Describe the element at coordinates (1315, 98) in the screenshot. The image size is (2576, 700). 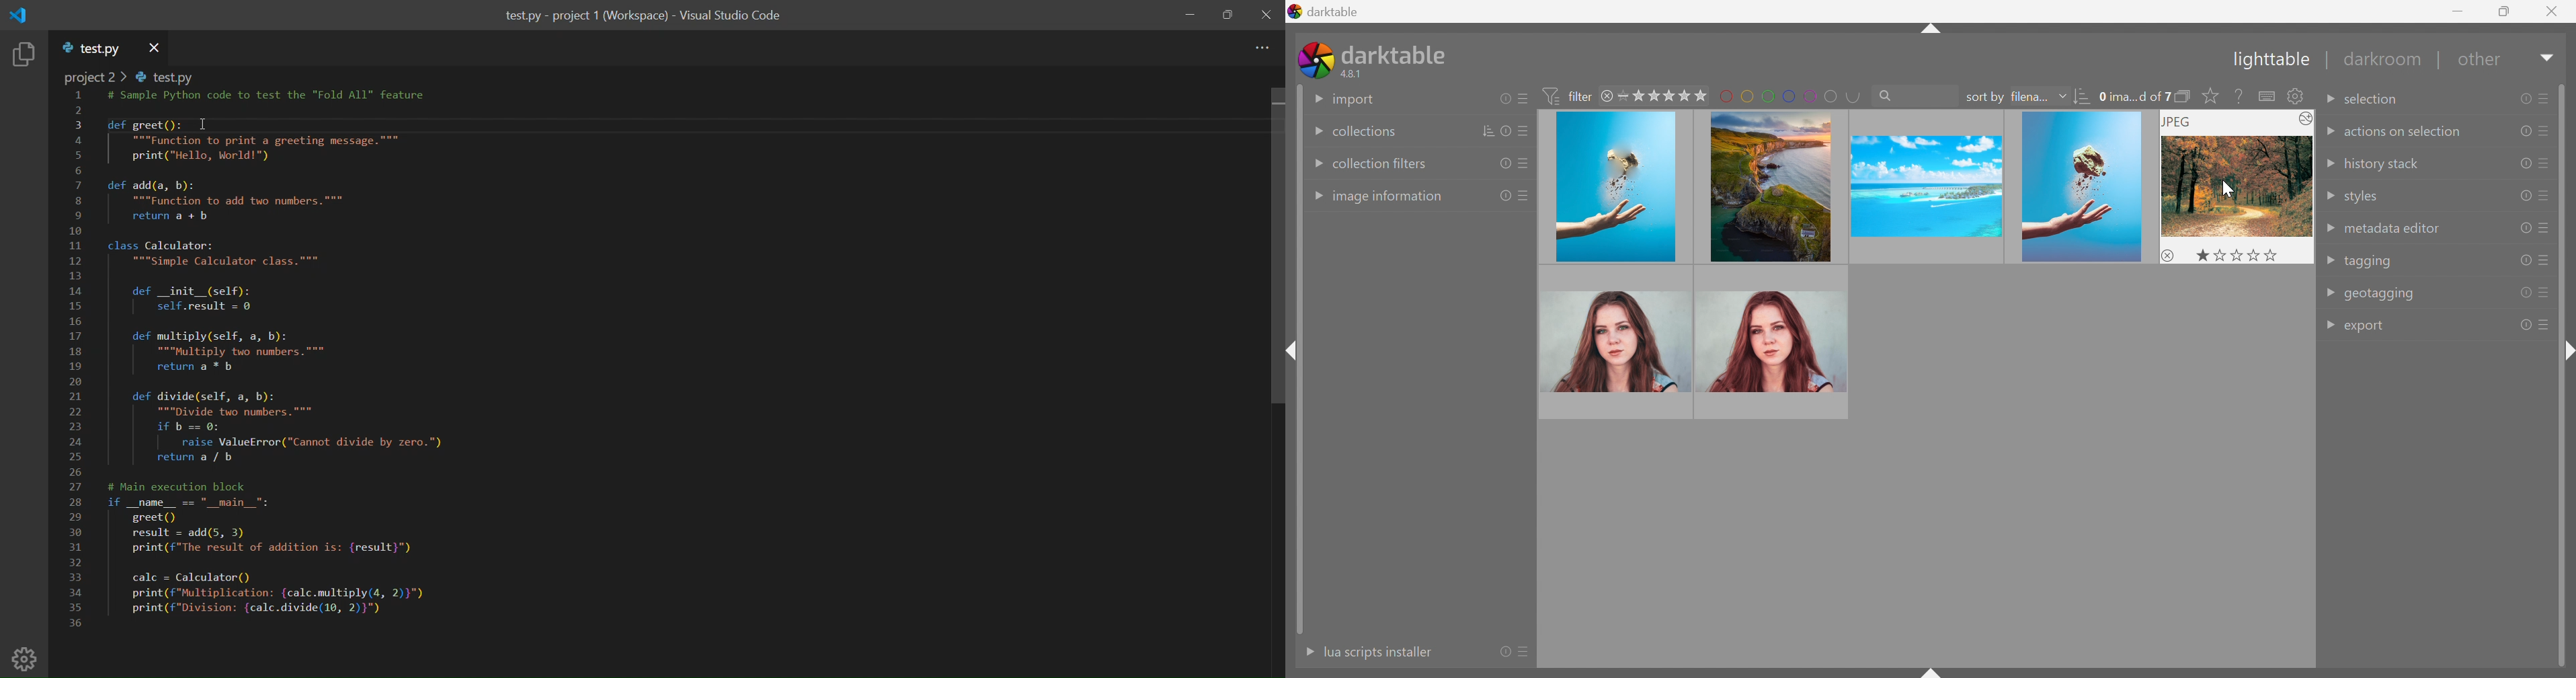
I see `Drop Down` at that location.